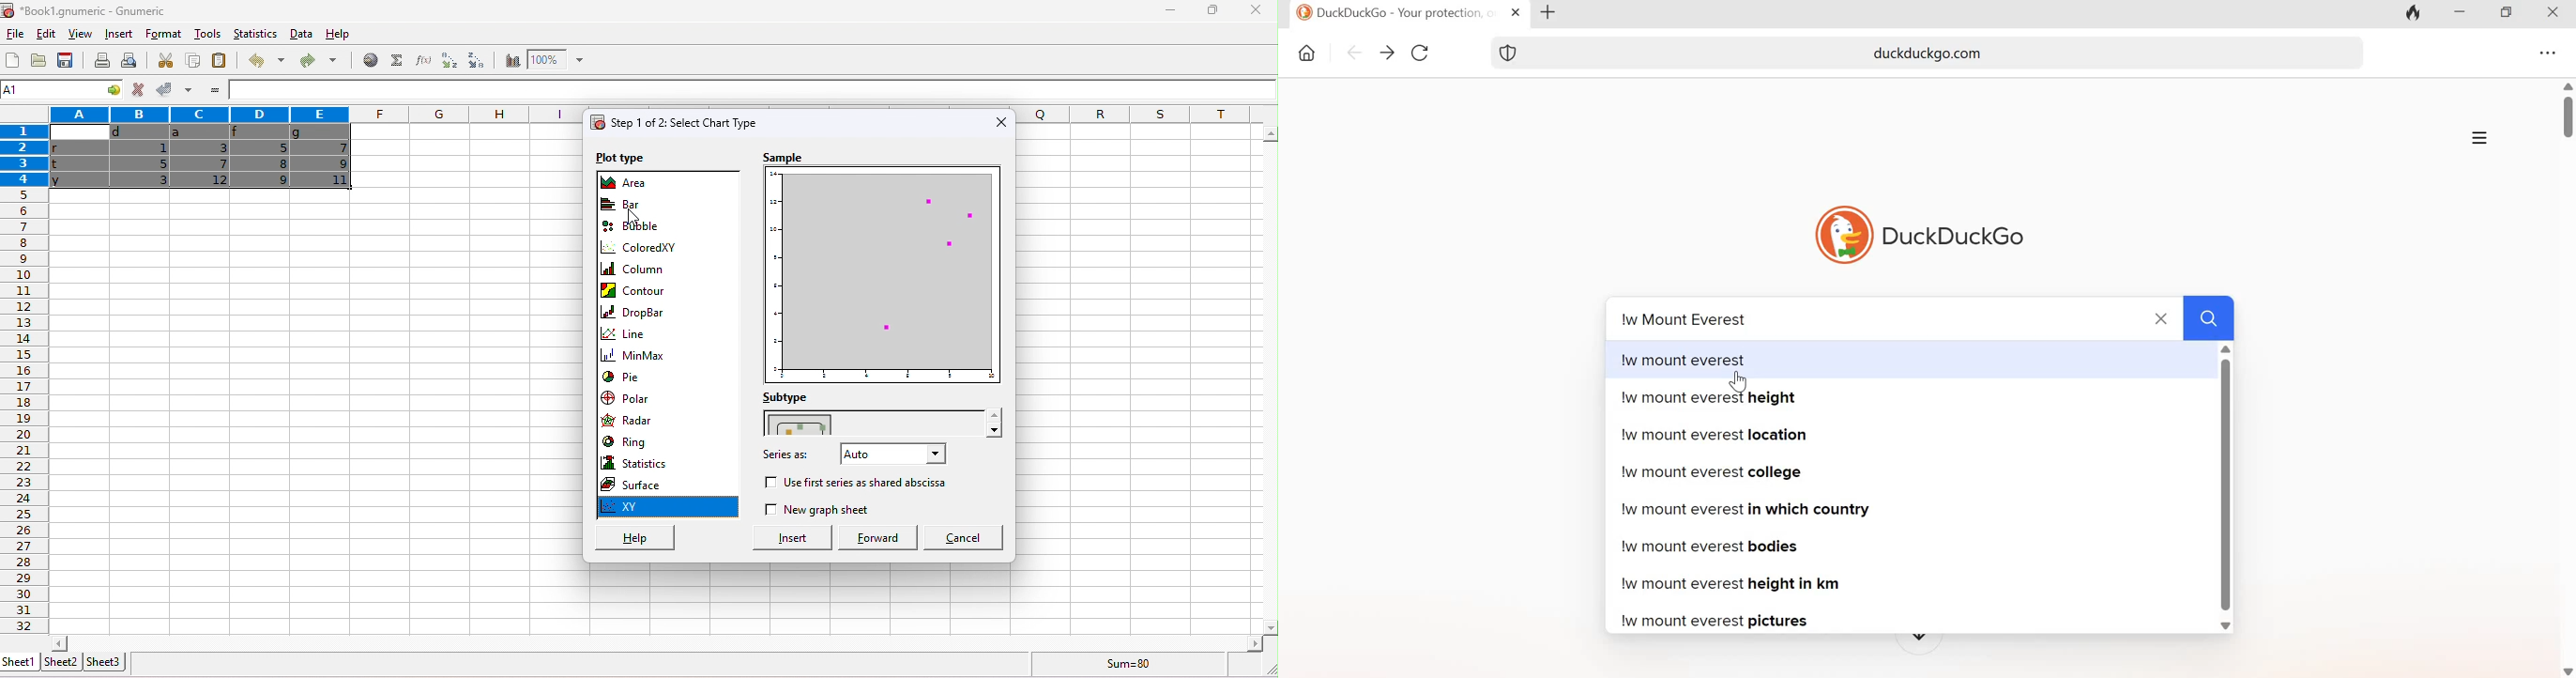 The image size is (2576, 700). I want to click on vertical slider, so click(1270, 378).